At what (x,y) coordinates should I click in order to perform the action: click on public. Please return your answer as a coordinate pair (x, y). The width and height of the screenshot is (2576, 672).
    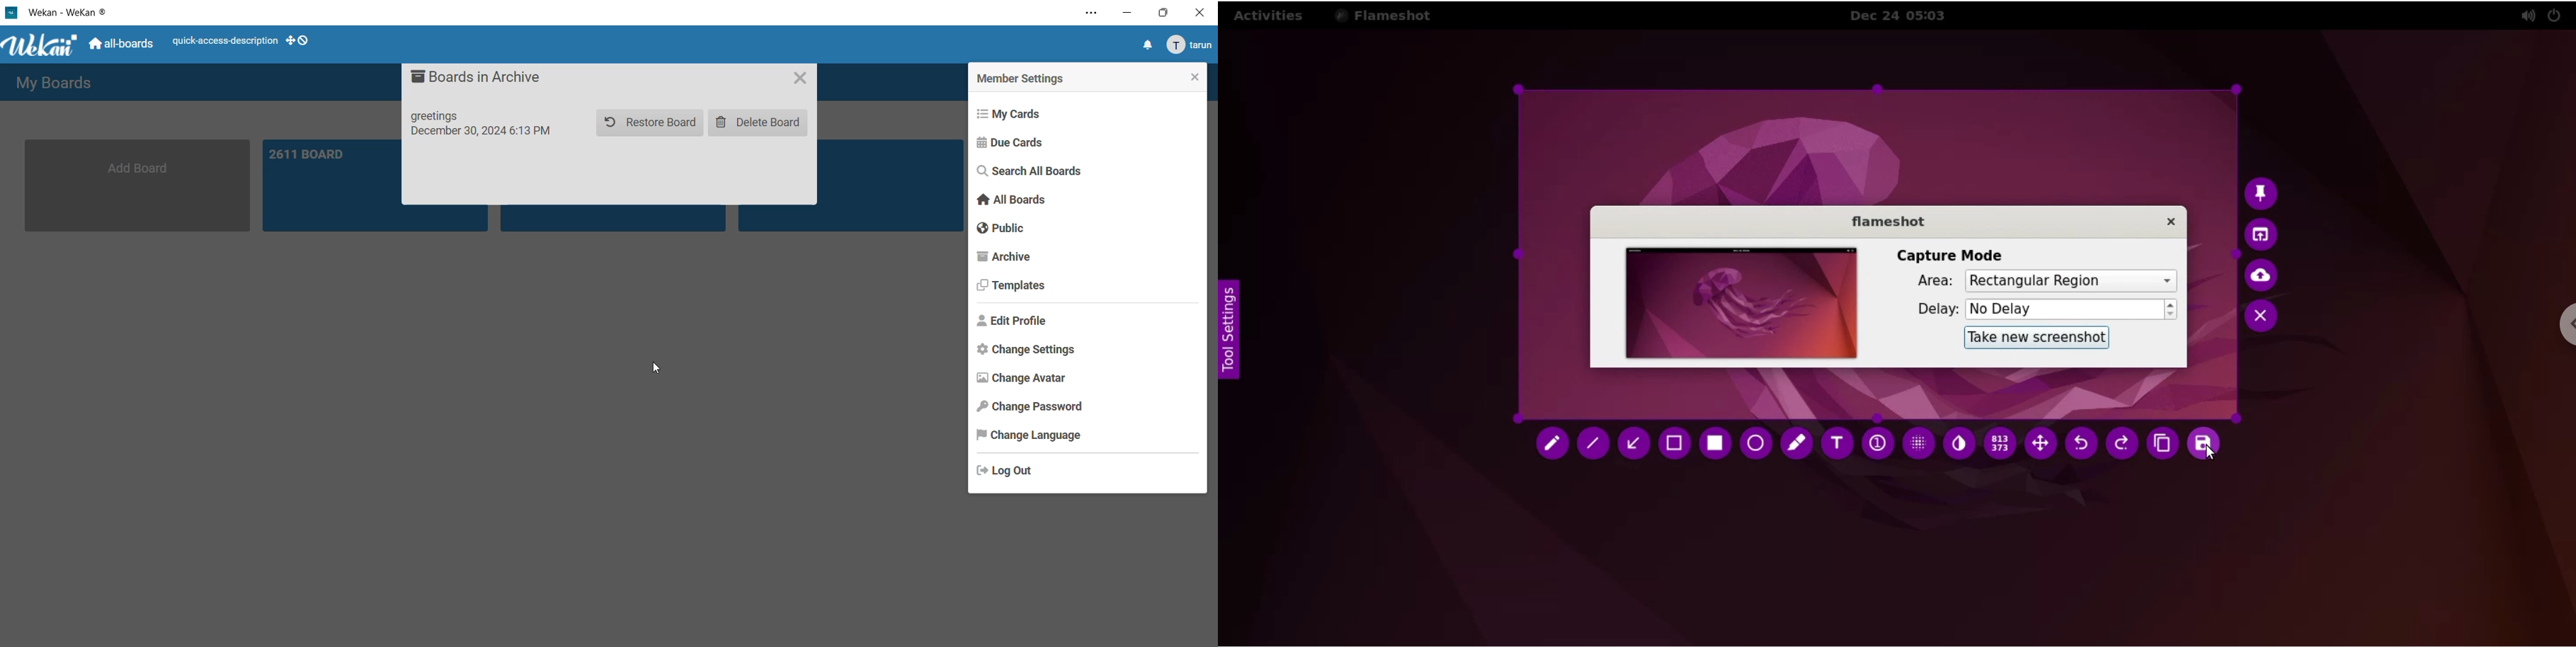
    Looking at the image, I should click on (1004, 229).